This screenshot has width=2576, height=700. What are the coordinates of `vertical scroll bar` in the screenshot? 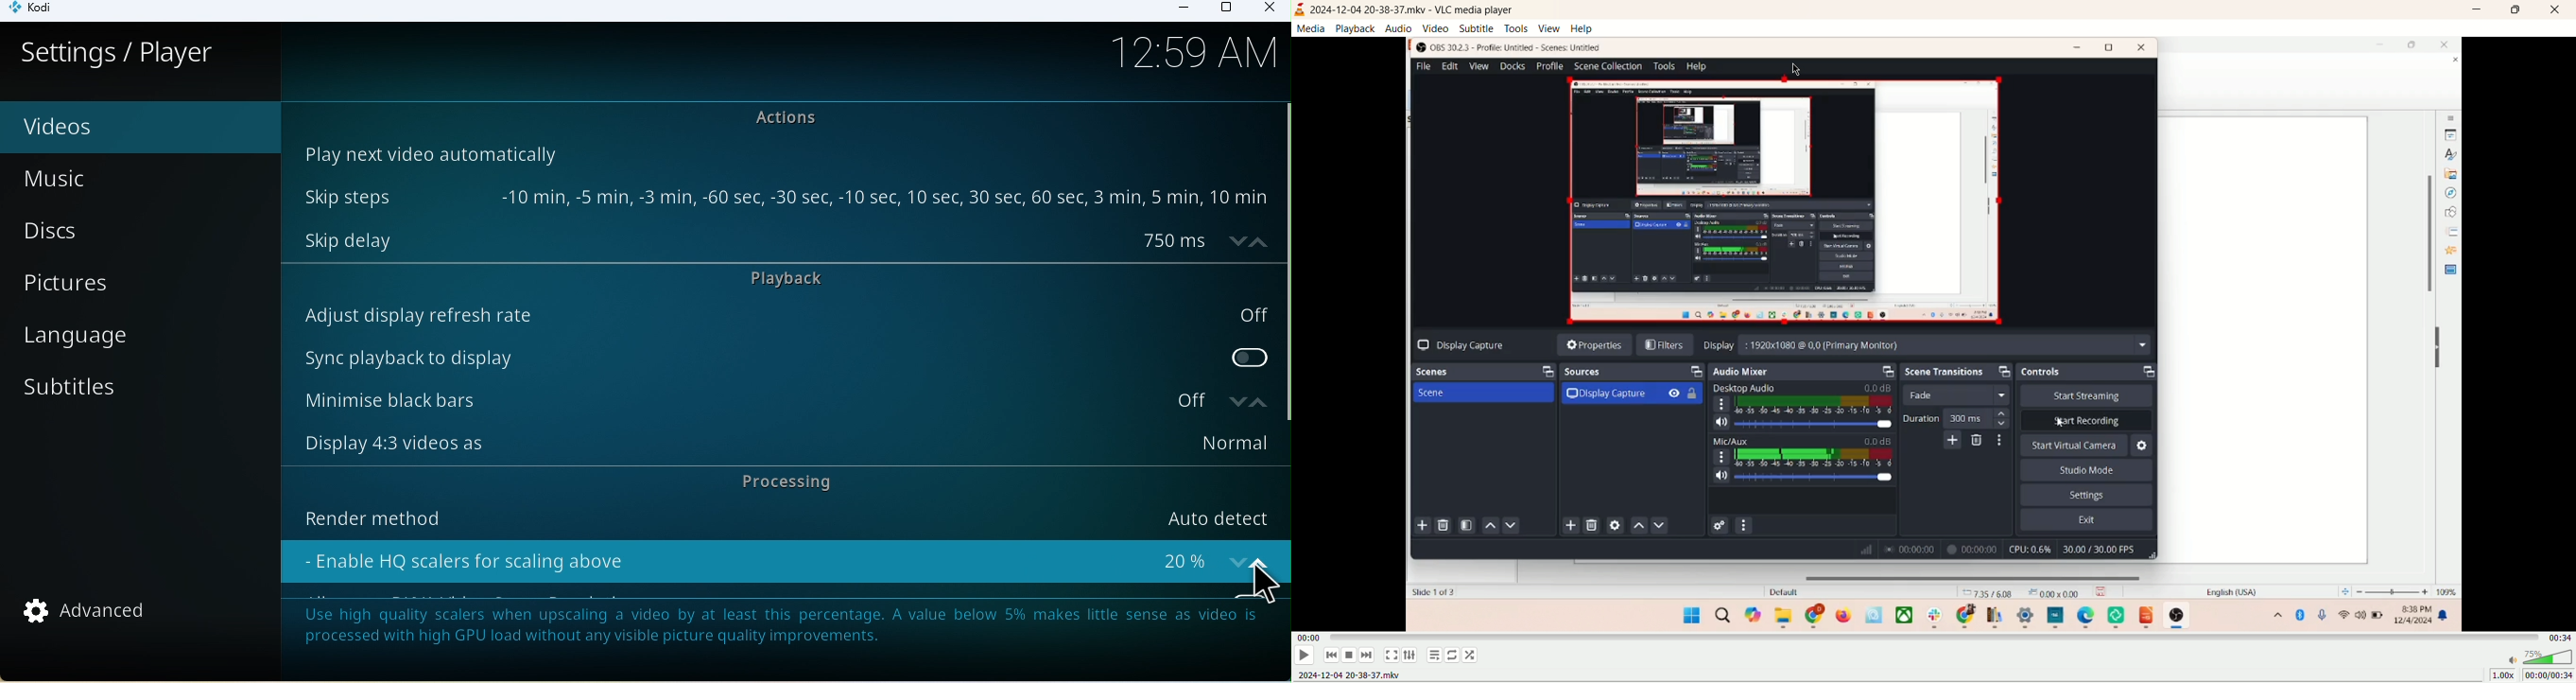 It's located at (1283, 262).